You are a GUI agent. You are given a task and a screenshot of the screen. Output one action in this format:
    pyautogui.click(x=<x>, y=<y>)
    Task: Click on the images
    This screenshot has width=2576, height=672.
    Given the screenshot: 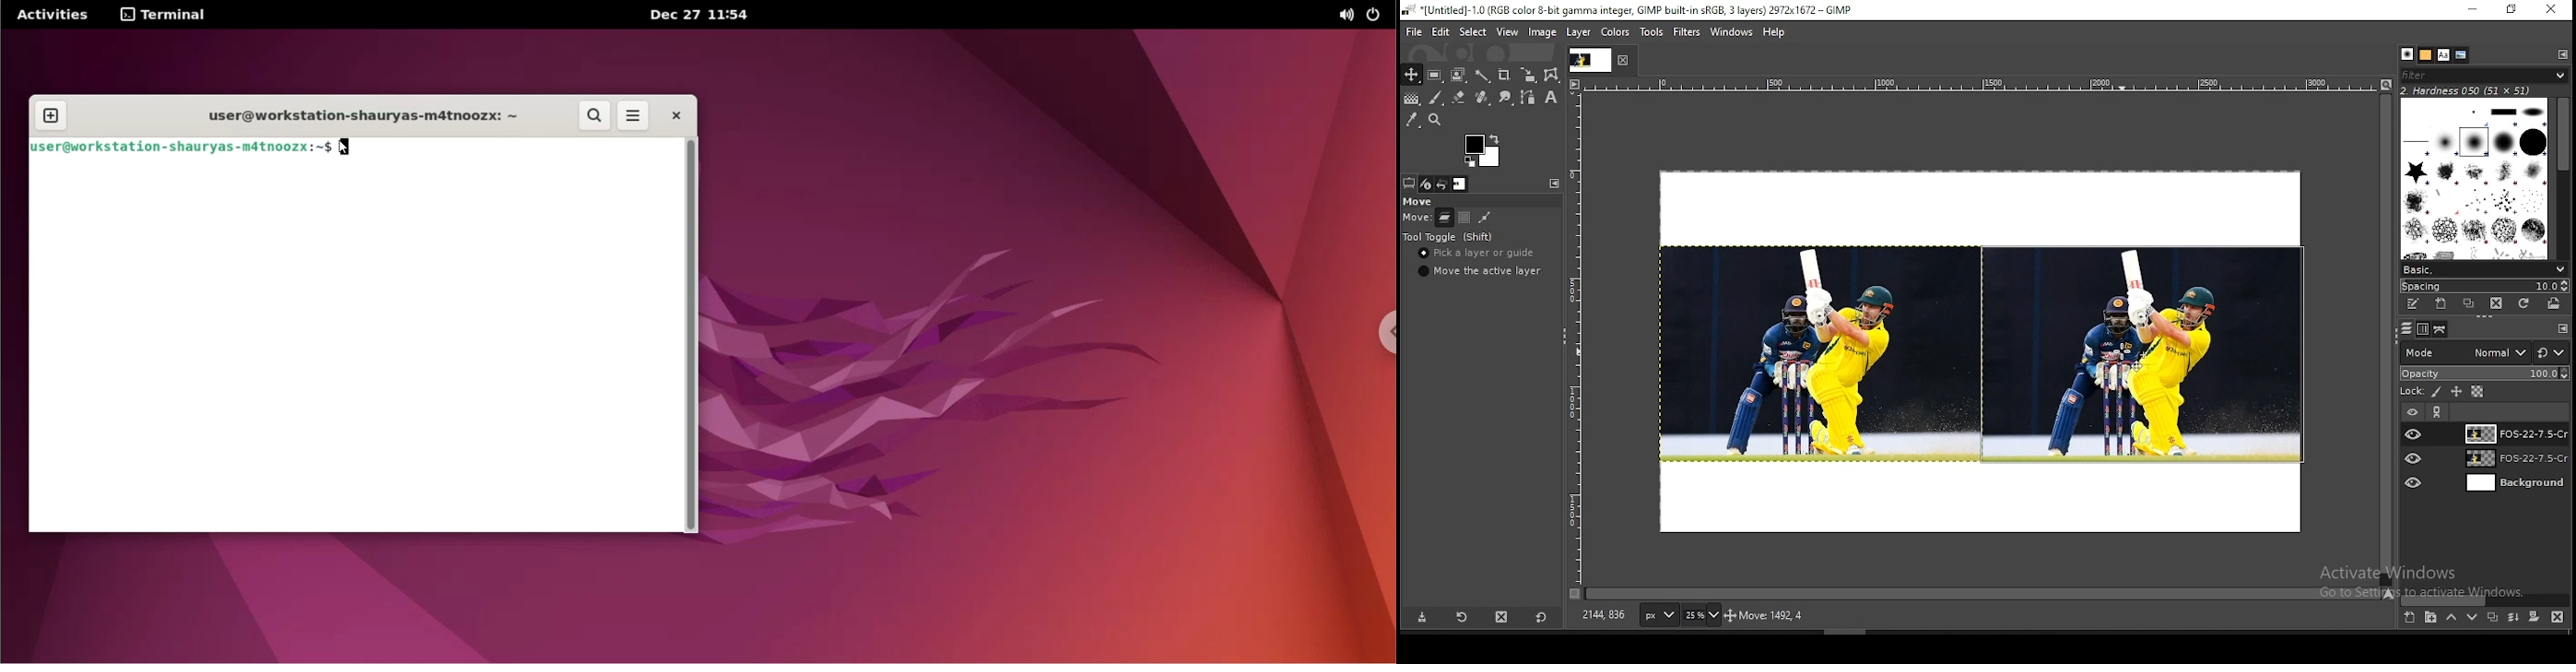 What is the action you would take?
    pyautogui.click(x=1460, y=184)
    